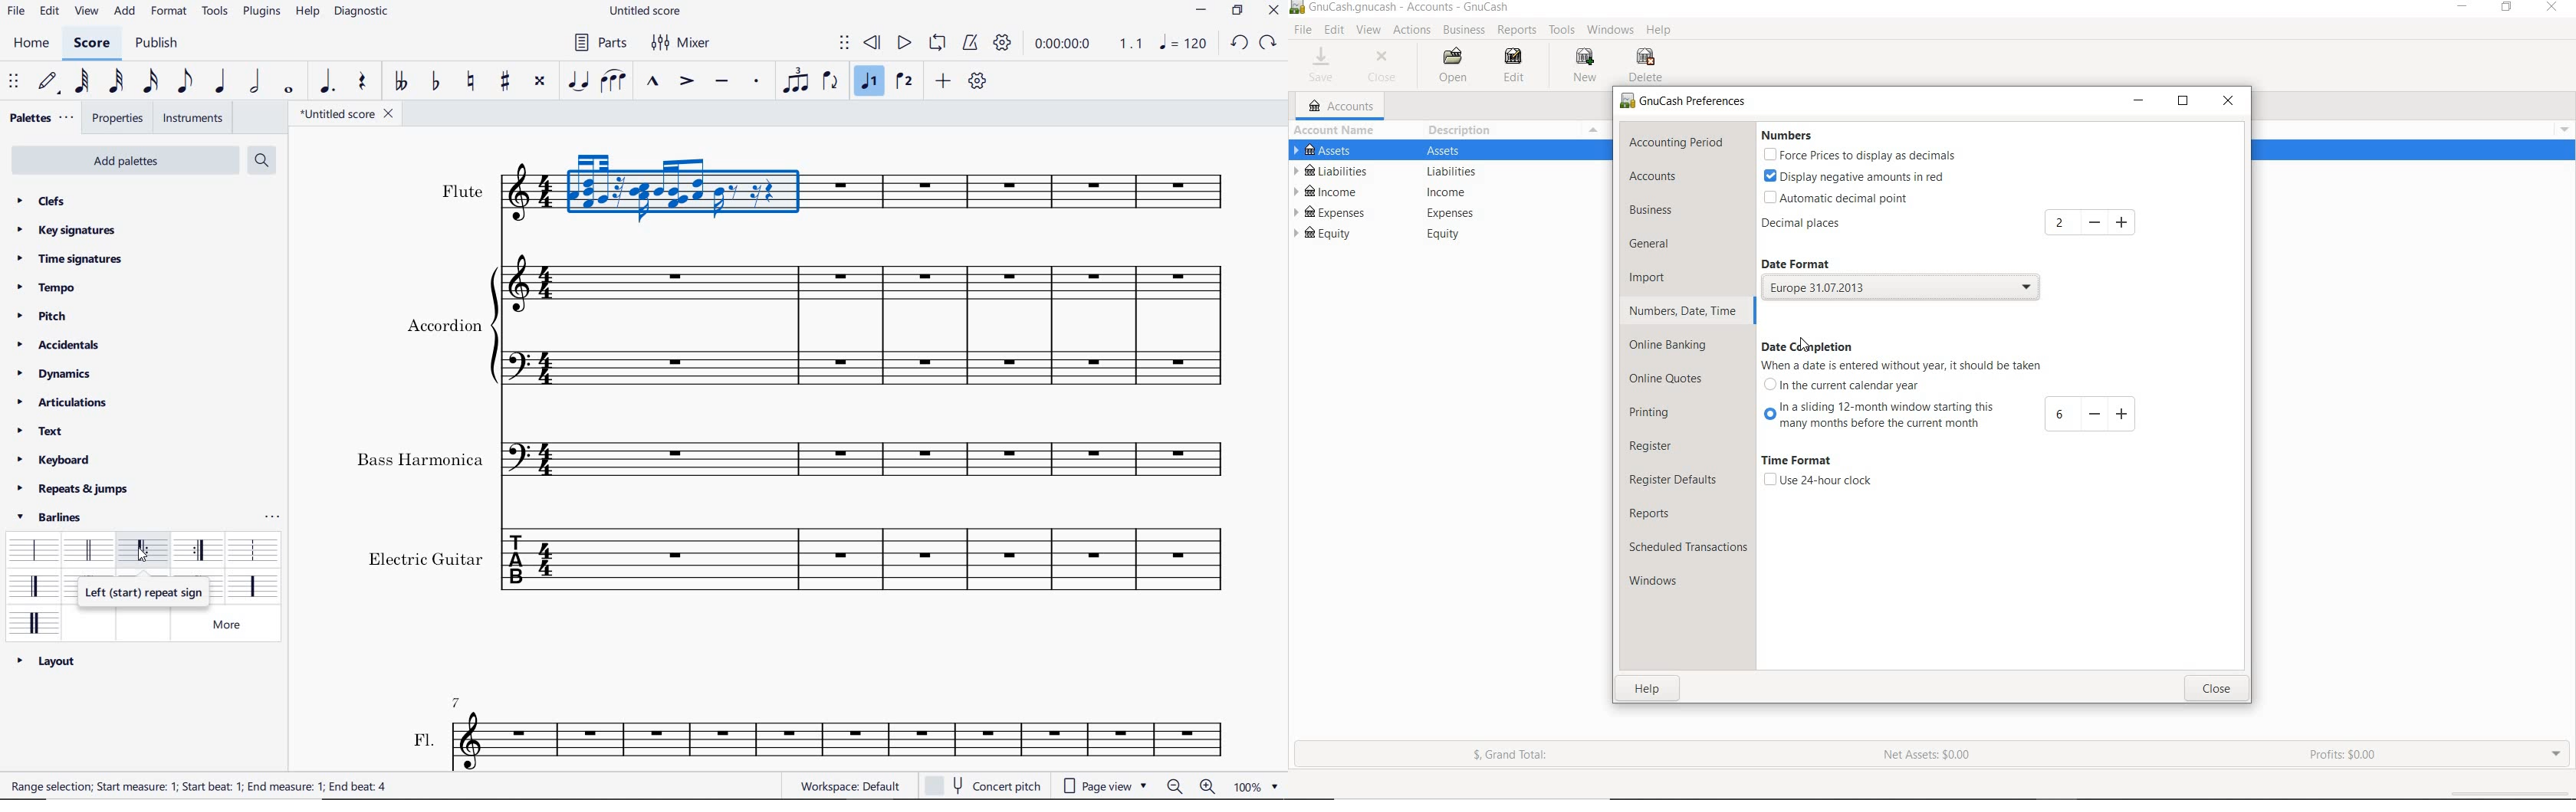  I want to click on file, so click(15, 13).